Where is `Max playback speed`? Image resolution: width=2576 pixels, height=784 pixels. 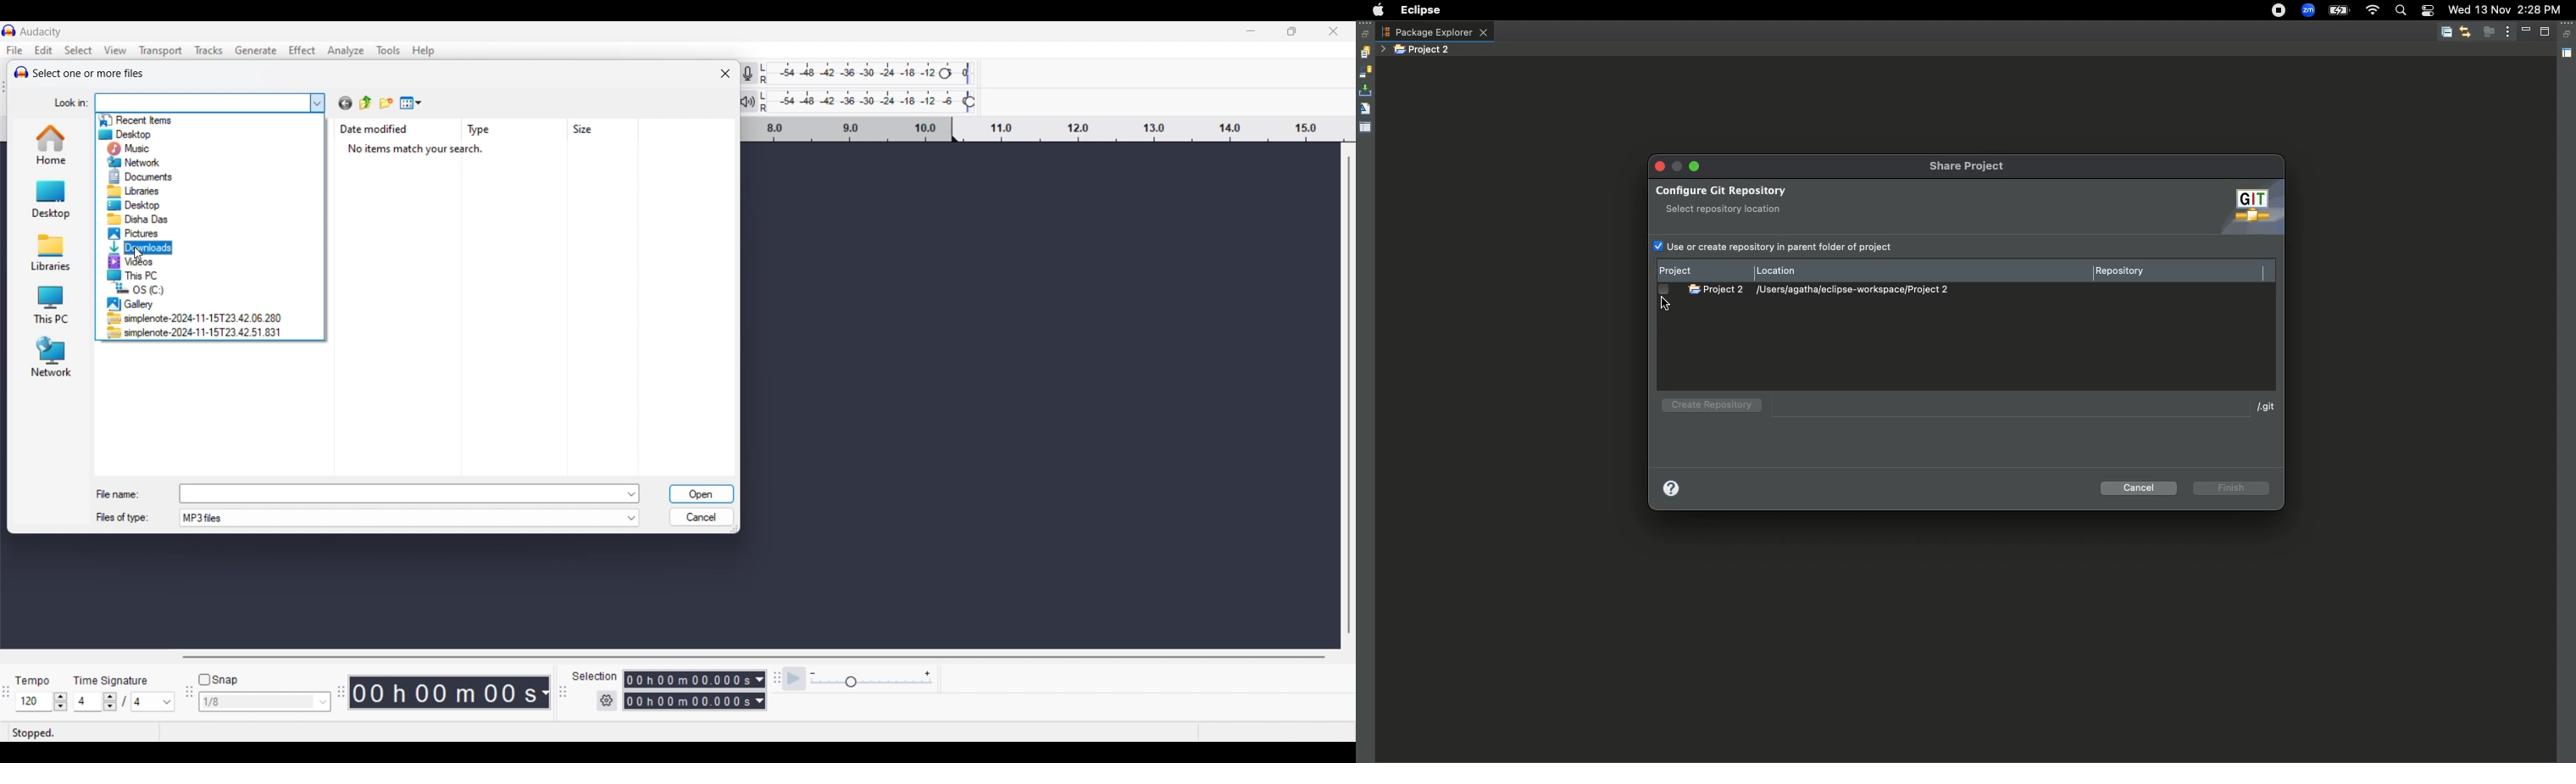 Max playback speed is located at coordinates (927, 674).